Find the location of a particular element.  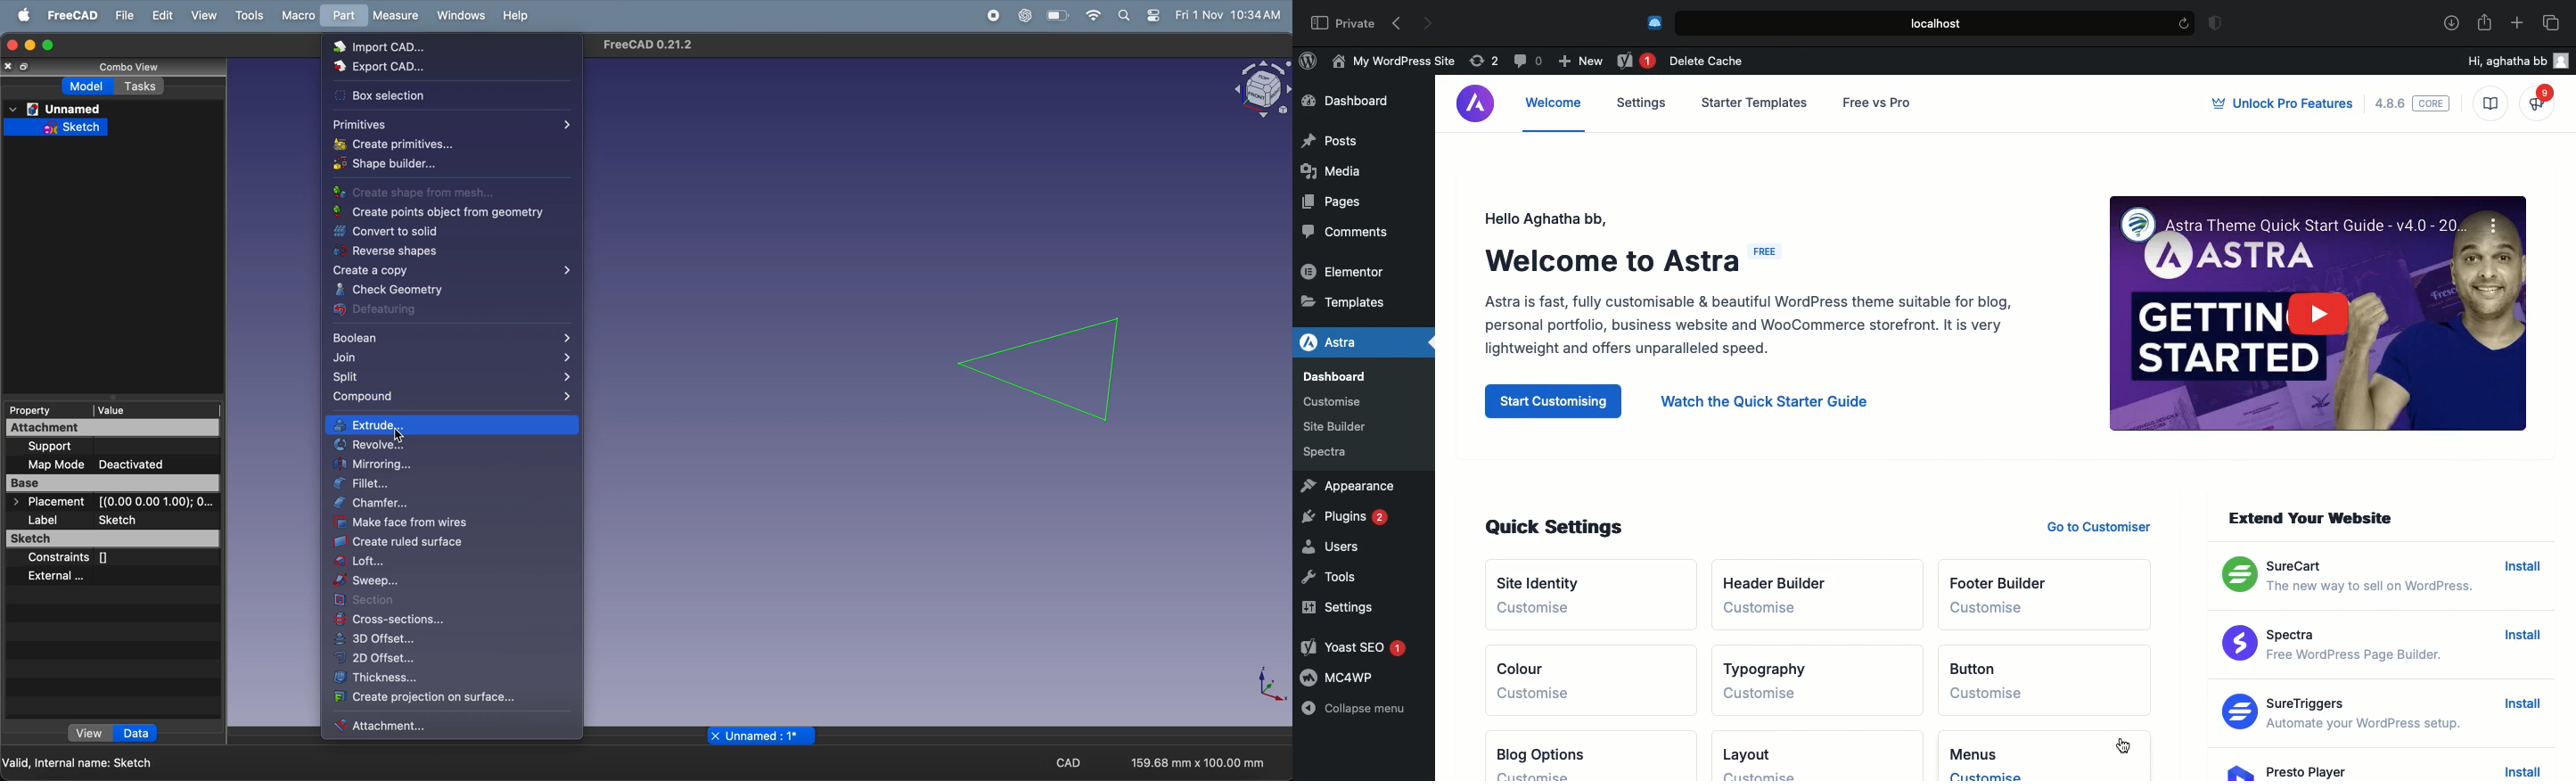

Footer builder is located at coordinates (1998, 582).